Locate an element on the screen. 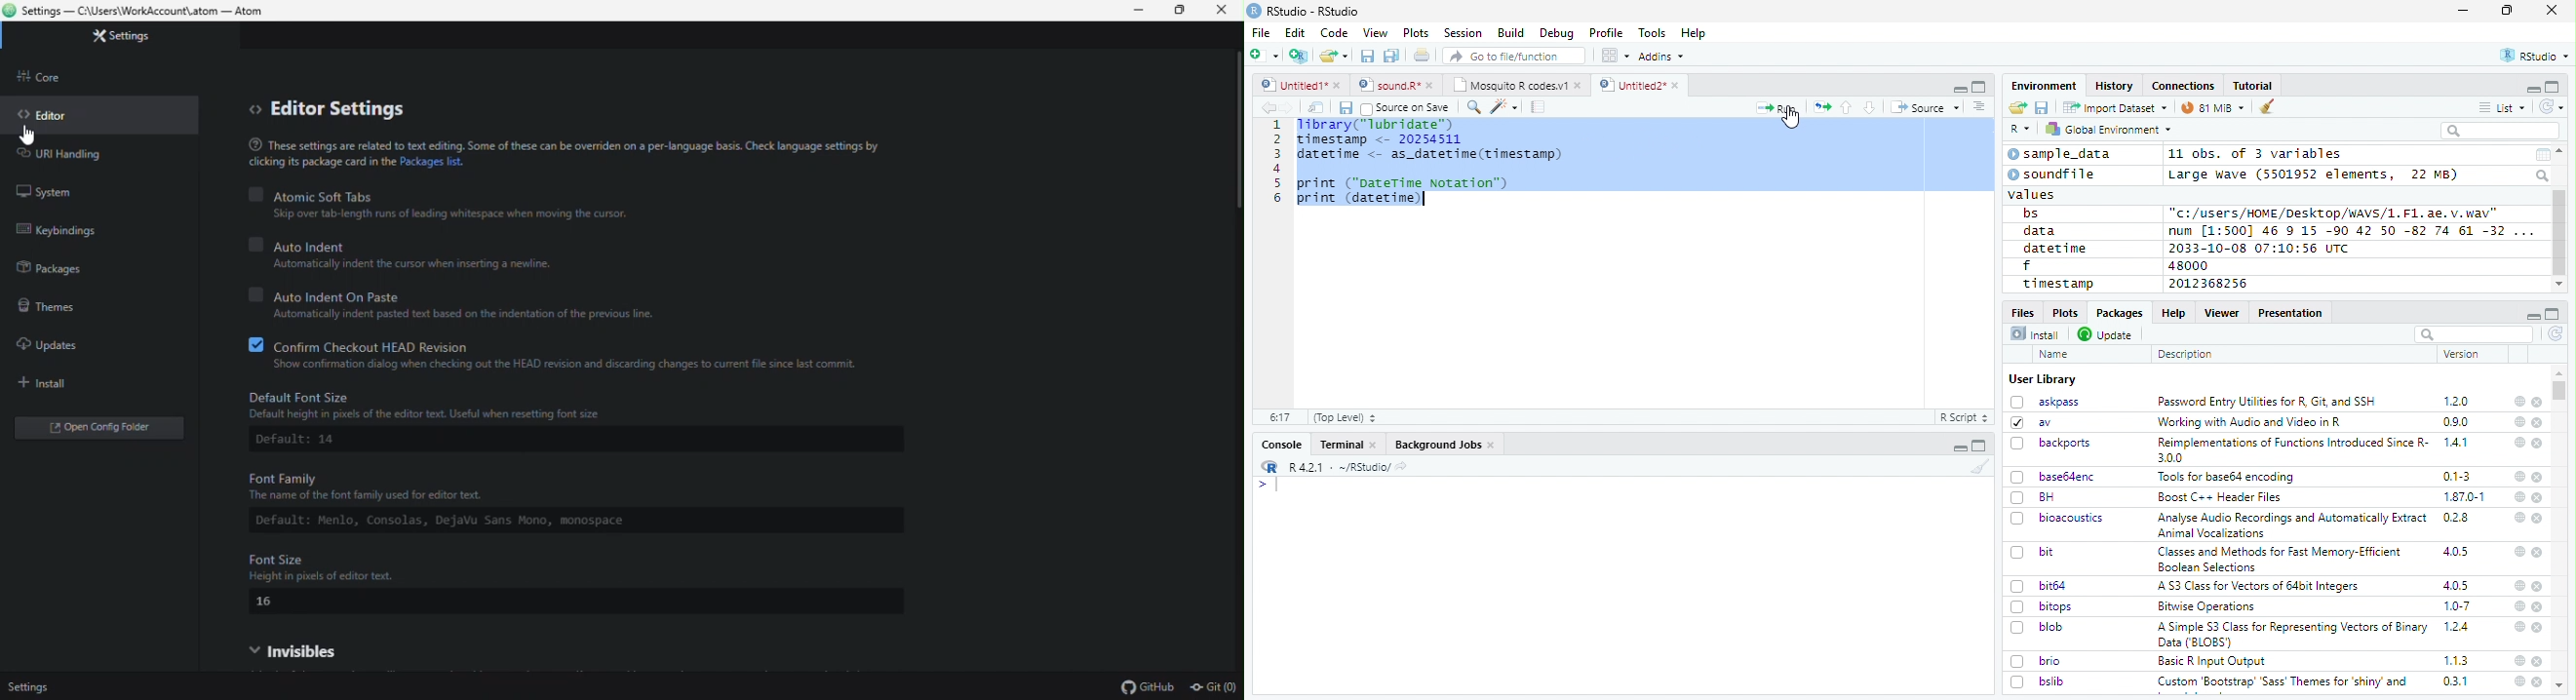 This screenshot has height=700, width=2576. 48000 is located at coordinates (2186, 265).